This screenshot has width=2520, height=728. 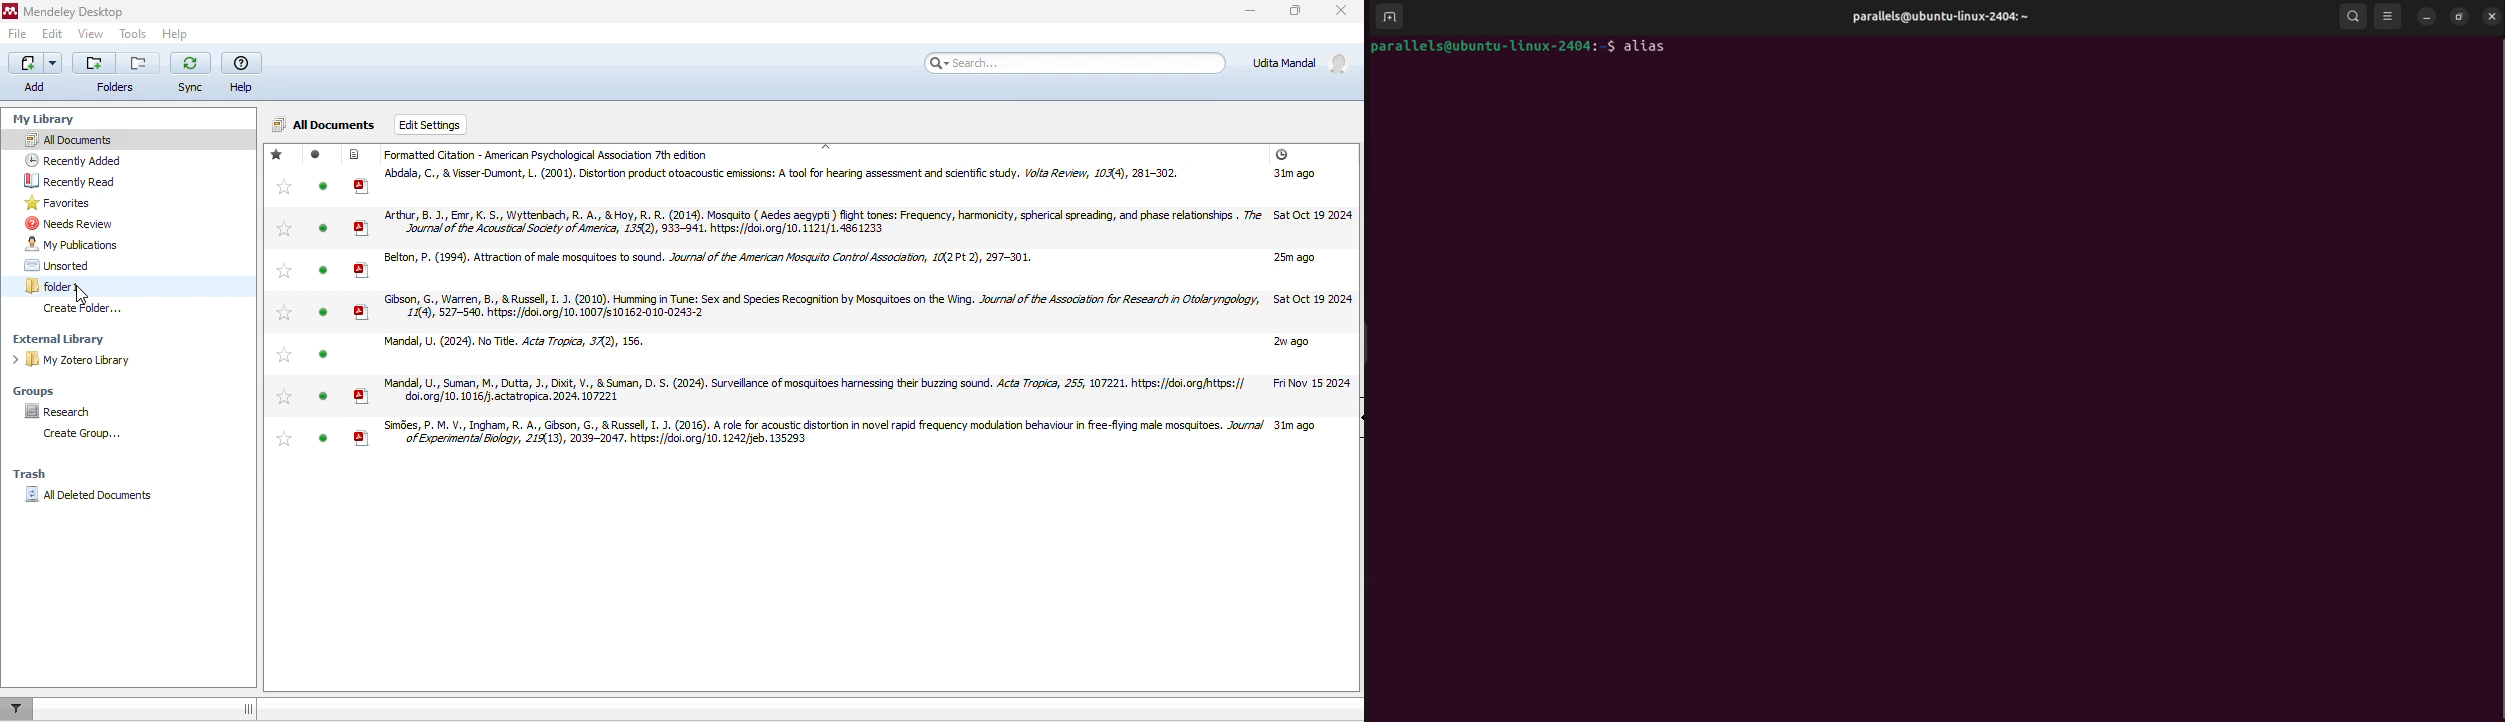 What do you see at coordinates (1240, 17) in the screenshot?
I see `minimize` at bounding box center [1240, 17].